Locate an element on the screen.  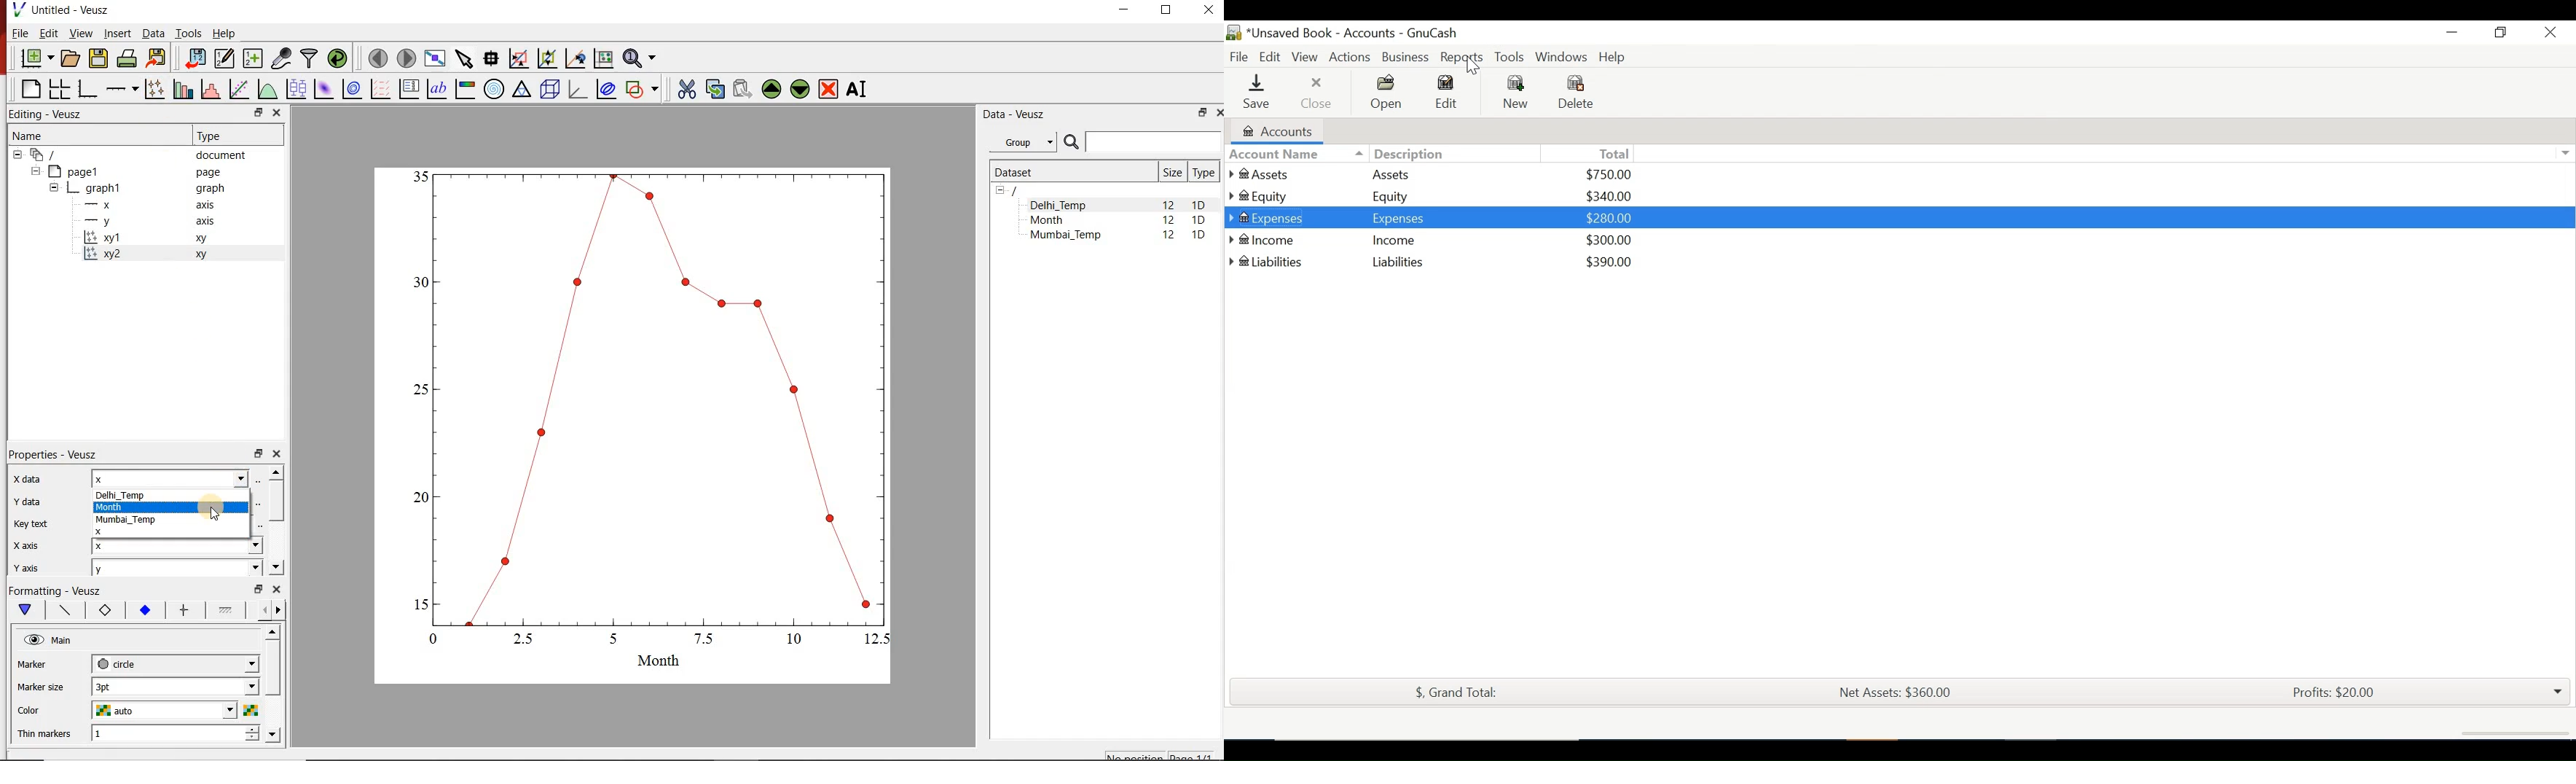
Size is located at coordinates (1172, 172).